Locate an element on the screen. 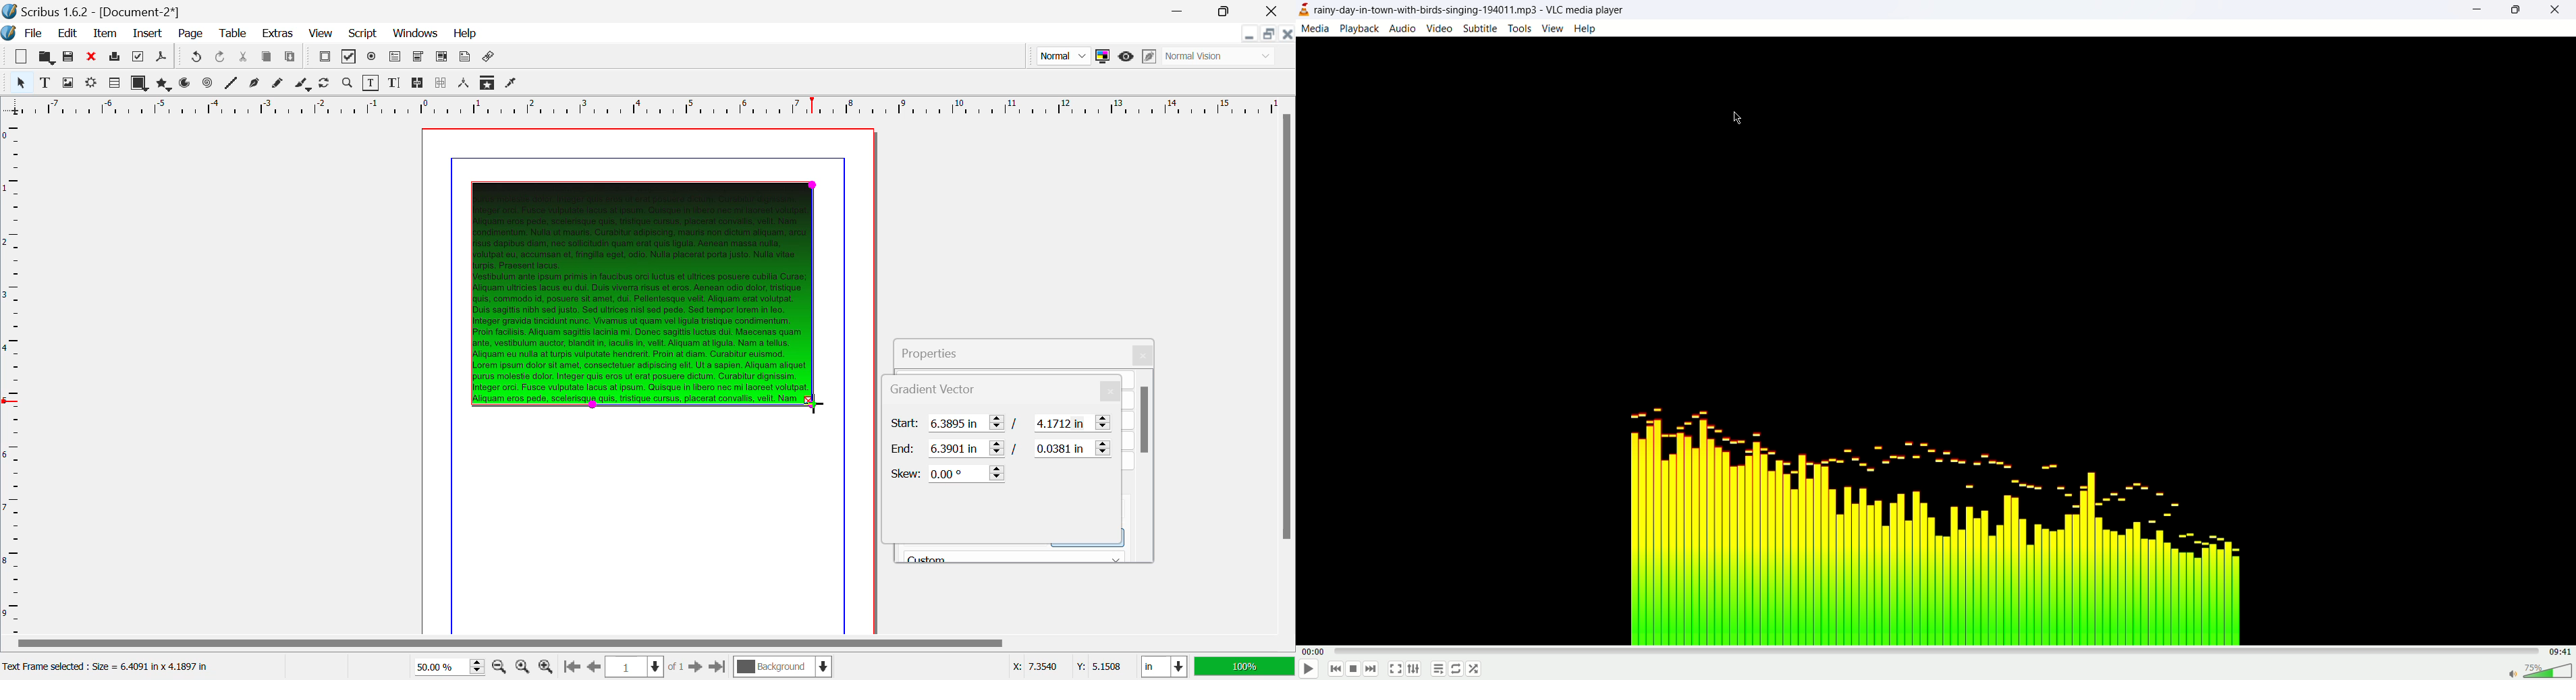 The image size is (2576, 700). Preflight Verifier is located at coordinates (139, 57).